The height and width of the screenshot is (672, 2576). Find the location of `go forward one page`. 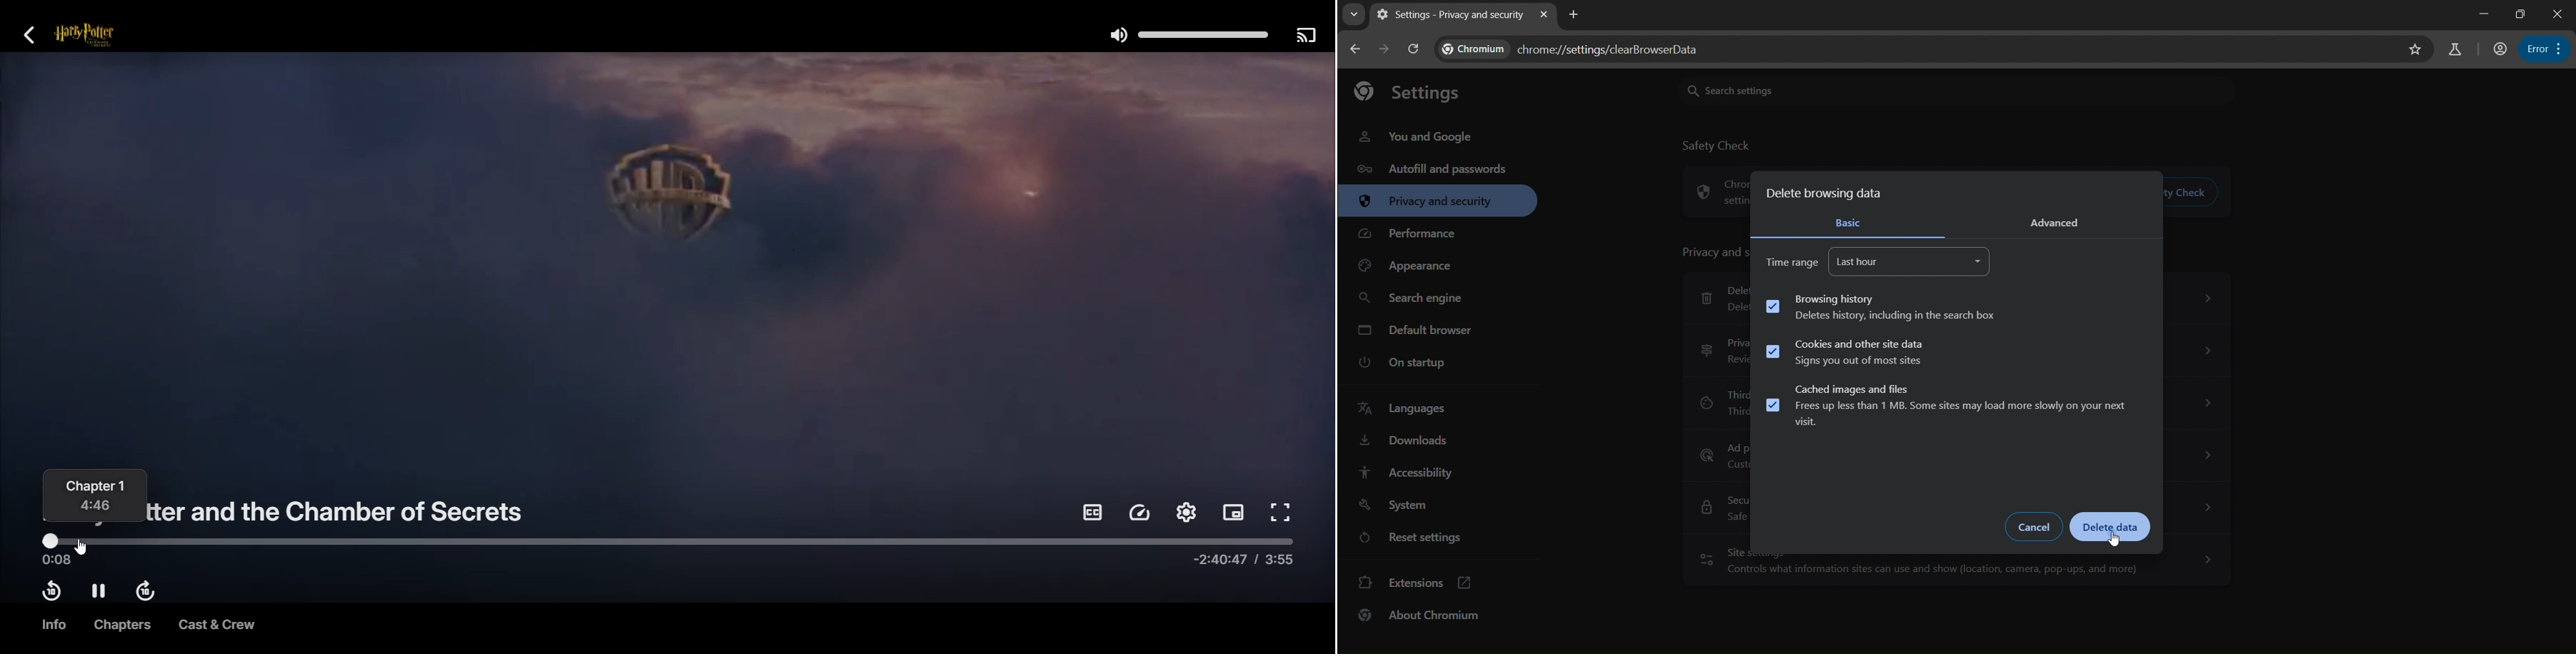

go forward one page is located at coordinates (1385, 48).